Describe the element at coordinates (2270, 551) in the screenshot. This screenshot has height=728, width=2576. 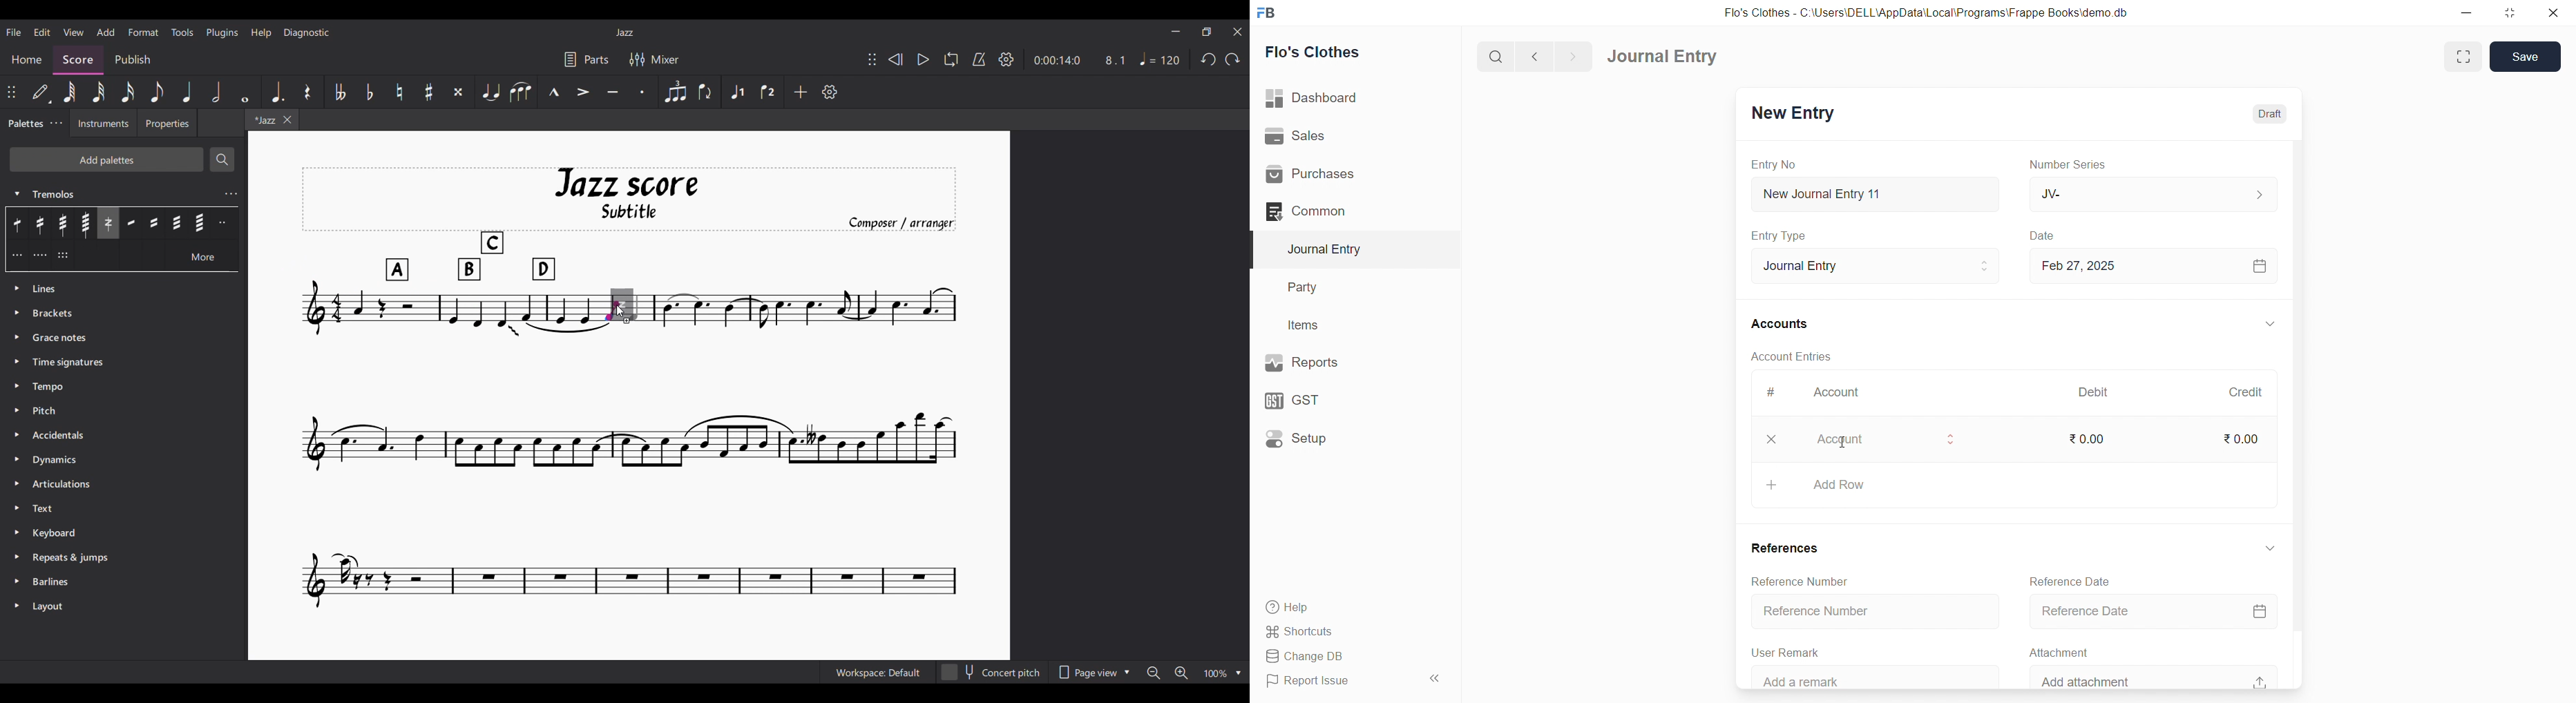
I see `EXPAND/COLLAPSE` at that location.